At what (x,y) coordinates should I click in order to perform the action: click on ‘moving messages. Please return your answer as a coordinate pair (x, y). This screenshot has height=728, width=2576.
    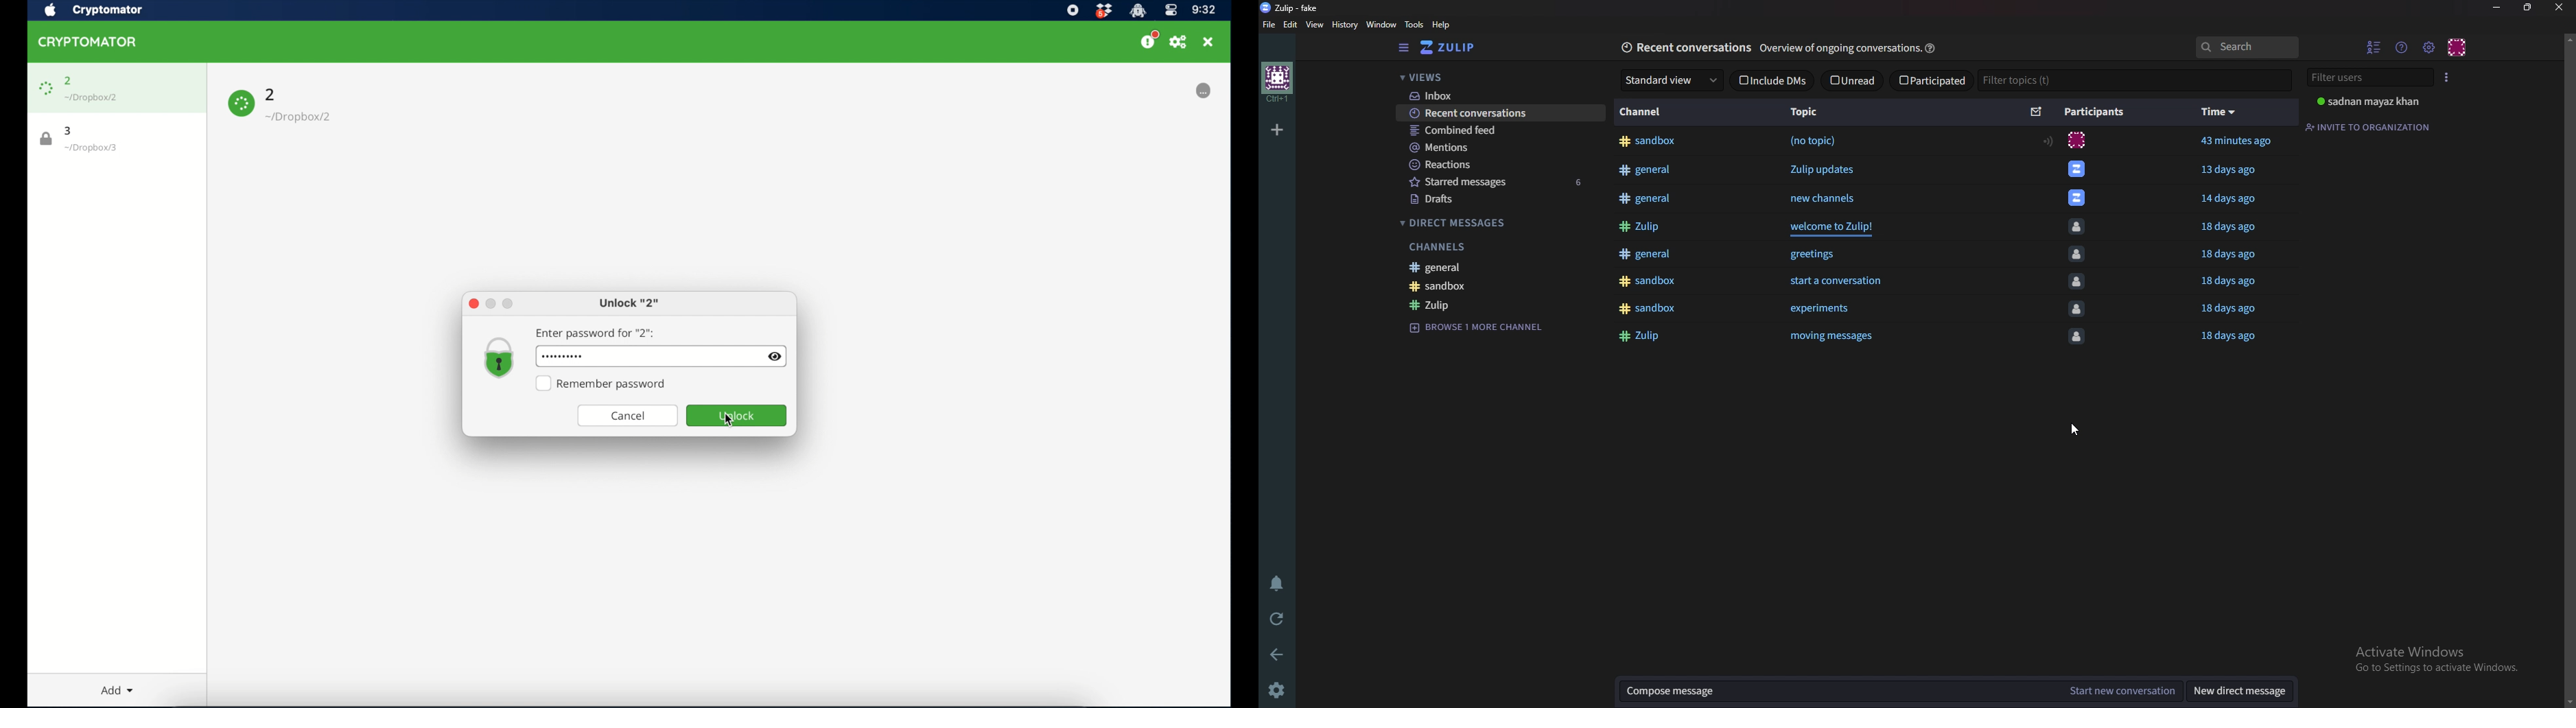
    Looking at the image, I should click on (1834, 344).